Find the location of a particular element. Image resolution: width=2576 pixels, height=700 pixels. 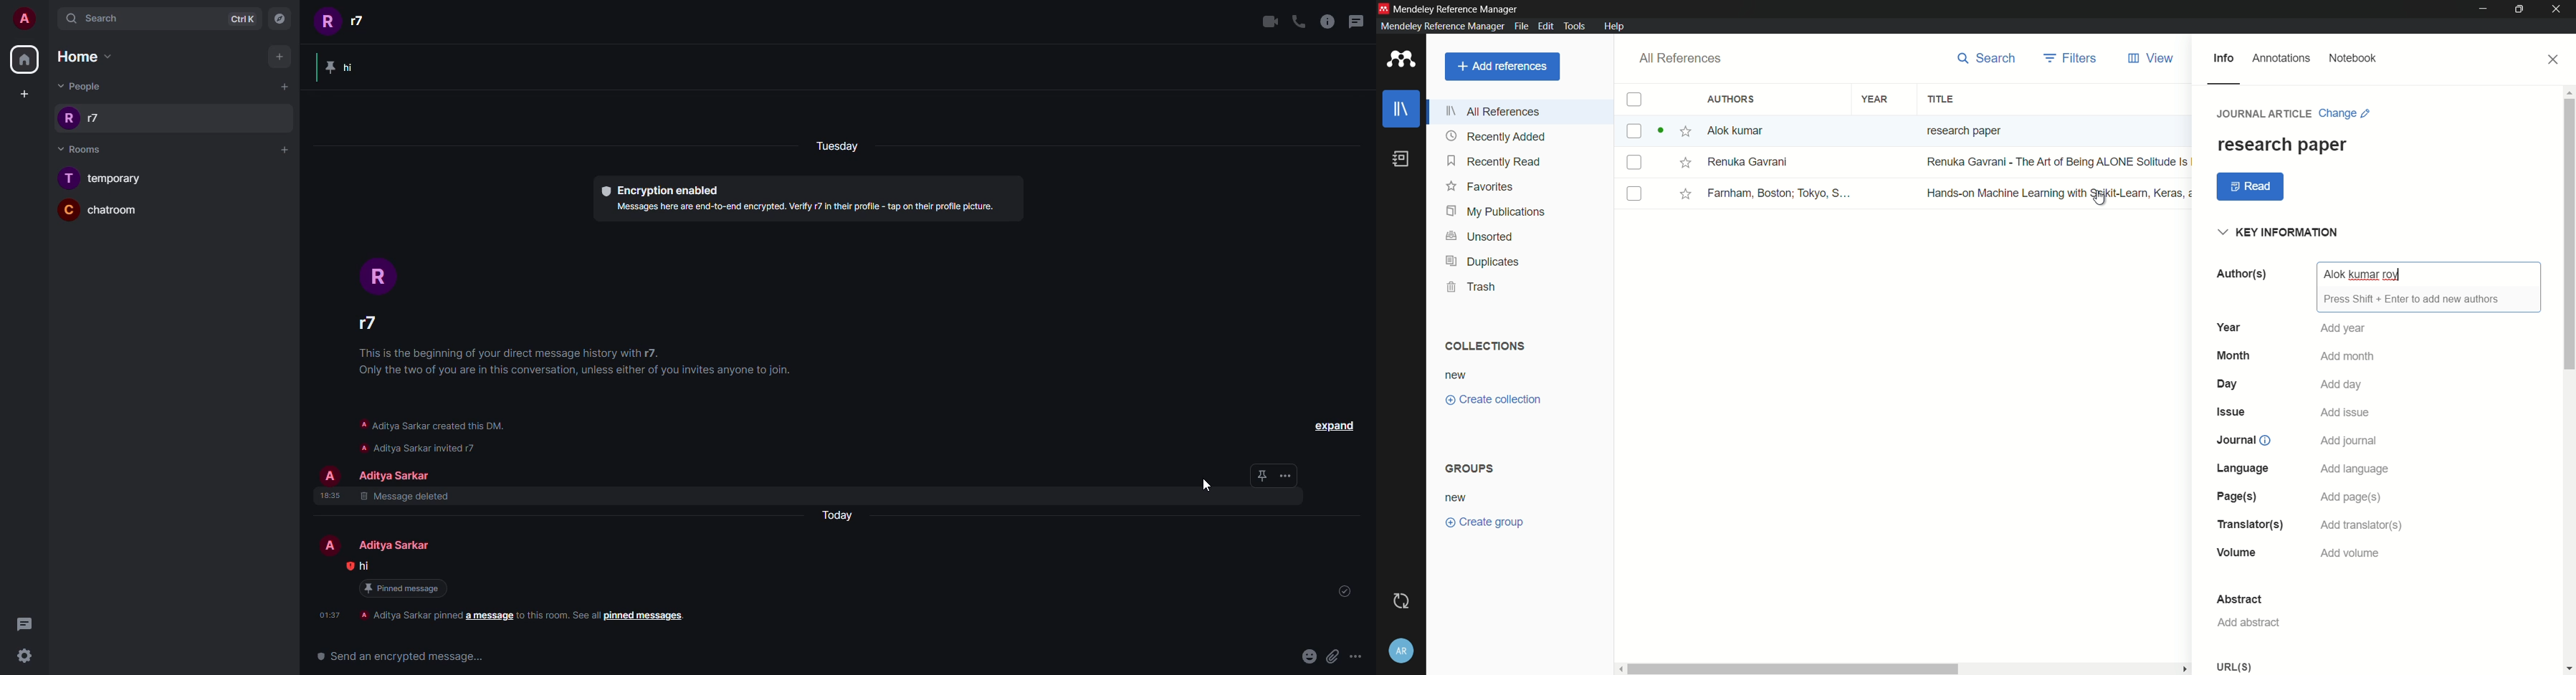

issue is located at coordinates (2230, 412).